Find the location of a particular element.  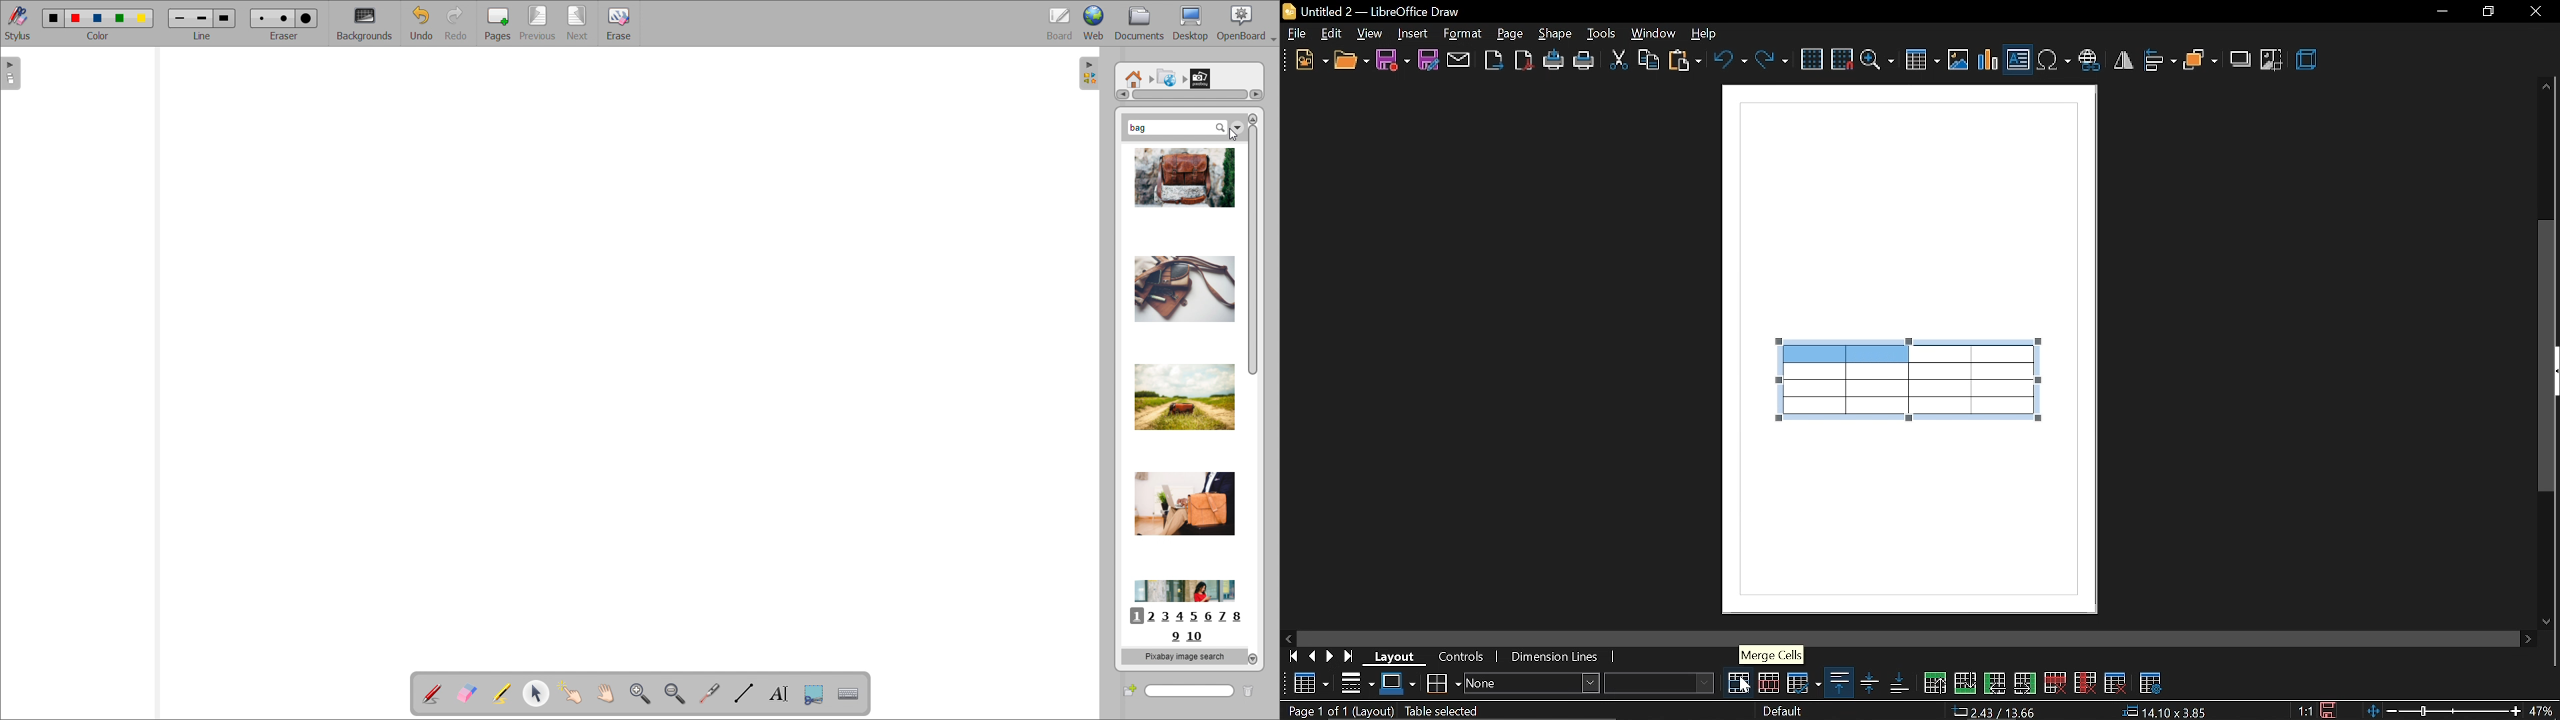

47% is located at coordinates (2545, 711).